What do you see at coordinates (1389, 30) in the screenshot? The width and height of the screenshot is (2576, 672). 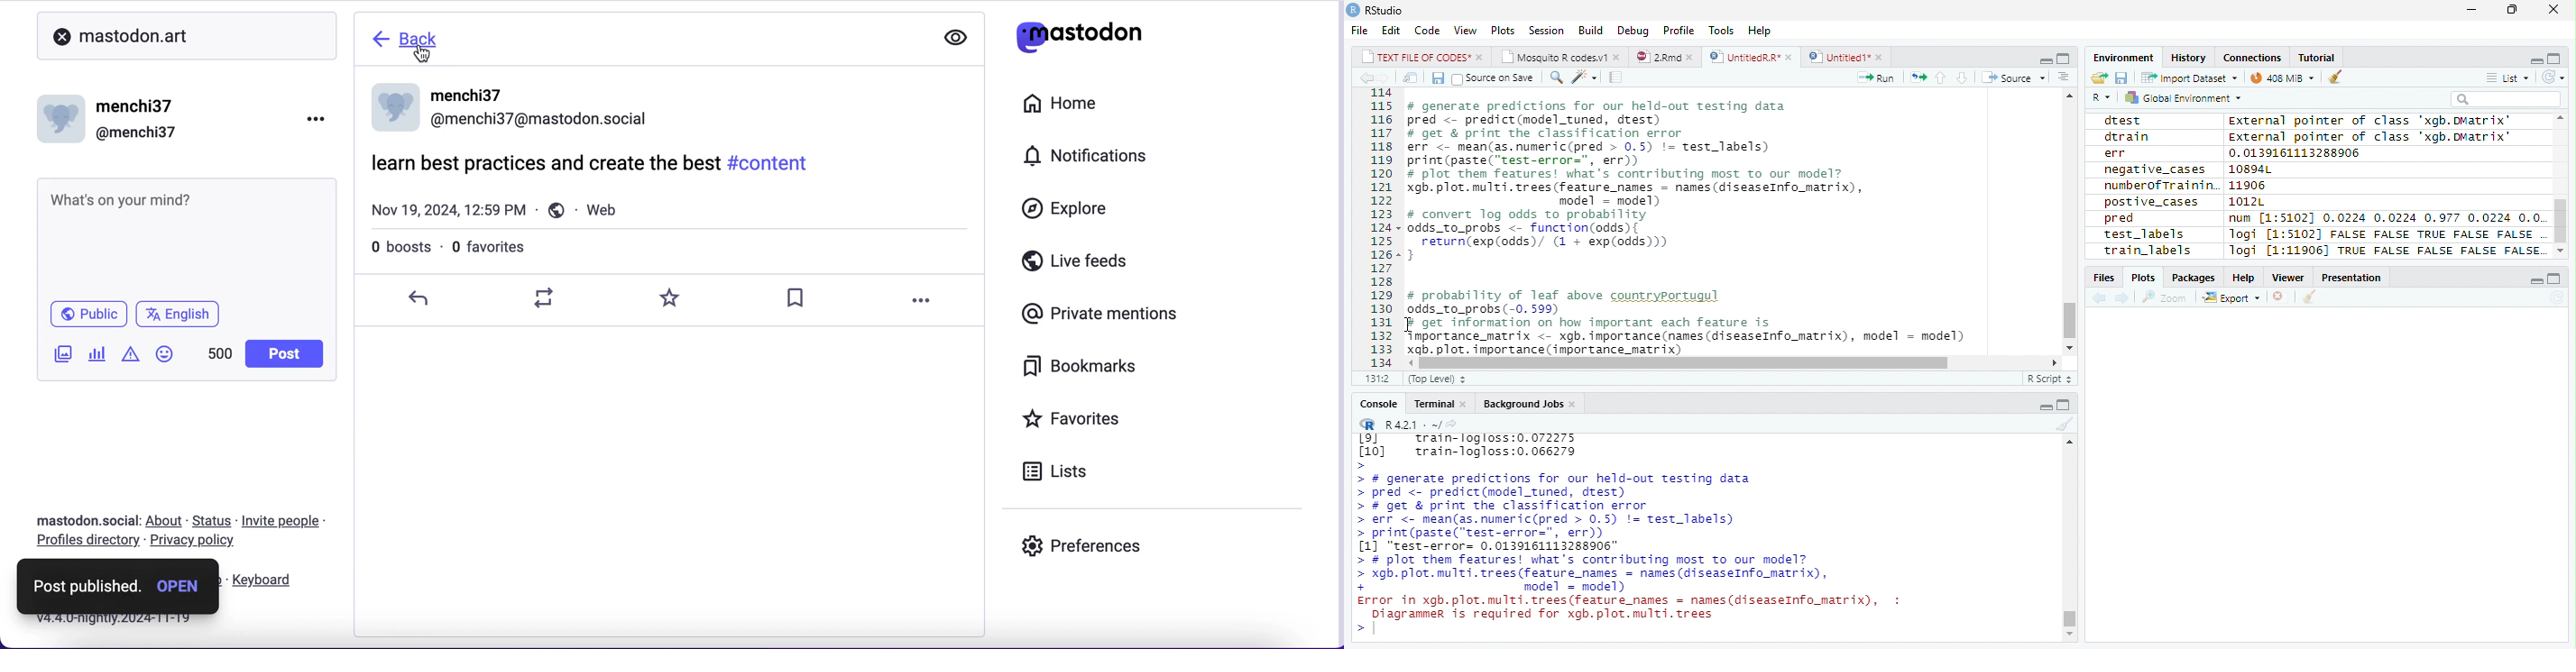 I see `Edit` at bounding box center [1389, 30].